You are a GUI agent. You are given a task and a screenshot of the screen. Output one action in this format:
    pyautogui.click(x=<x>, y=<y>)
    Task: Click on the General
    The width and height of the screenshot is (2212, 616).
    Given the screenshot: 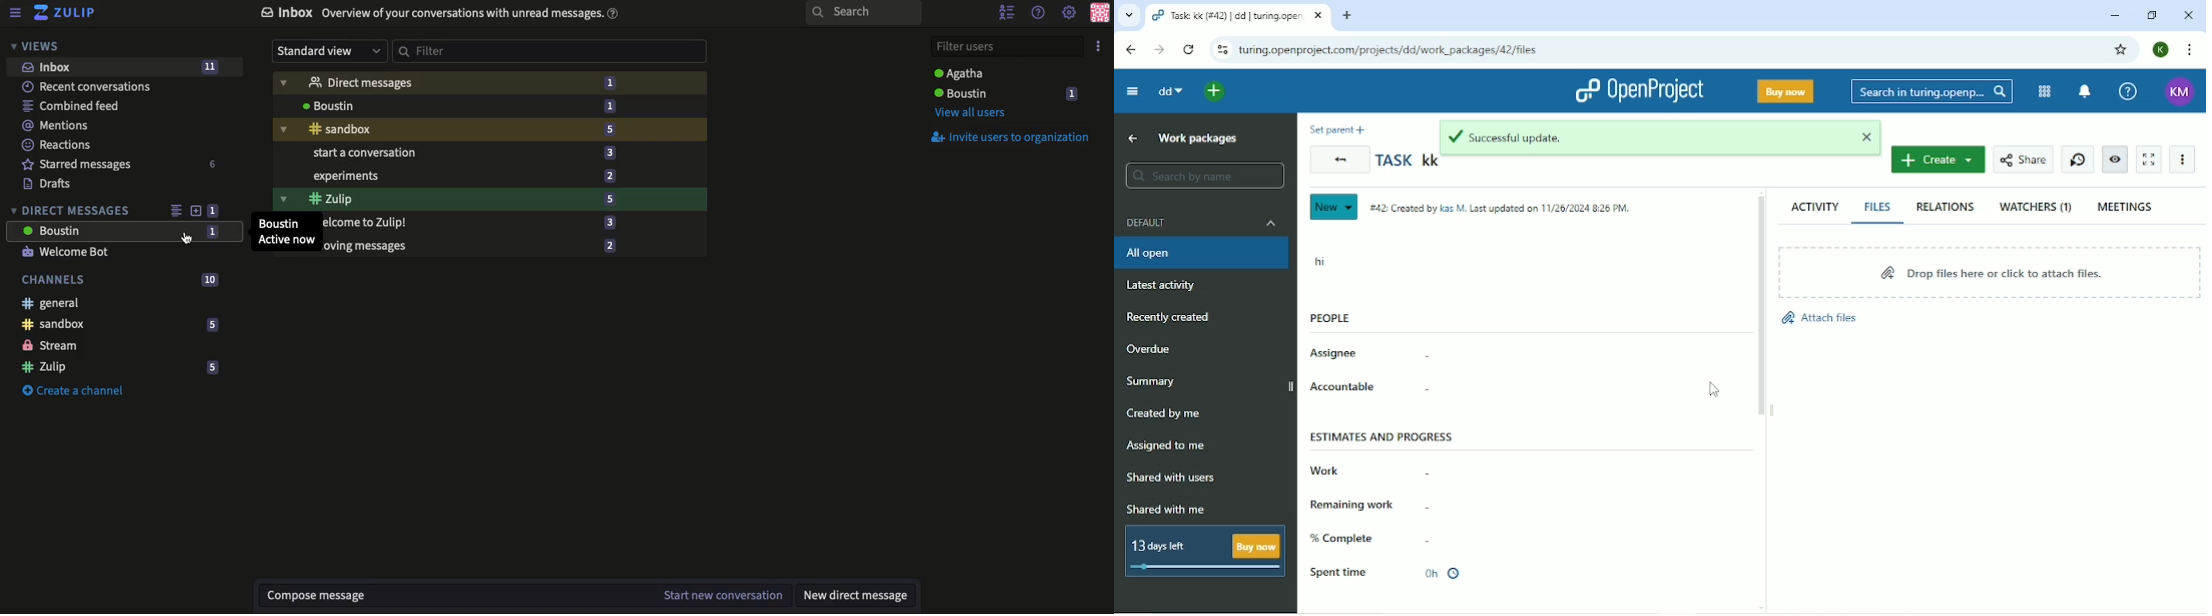 What is the action you would take?
    pyautogui.click(x=51, y=303)
    